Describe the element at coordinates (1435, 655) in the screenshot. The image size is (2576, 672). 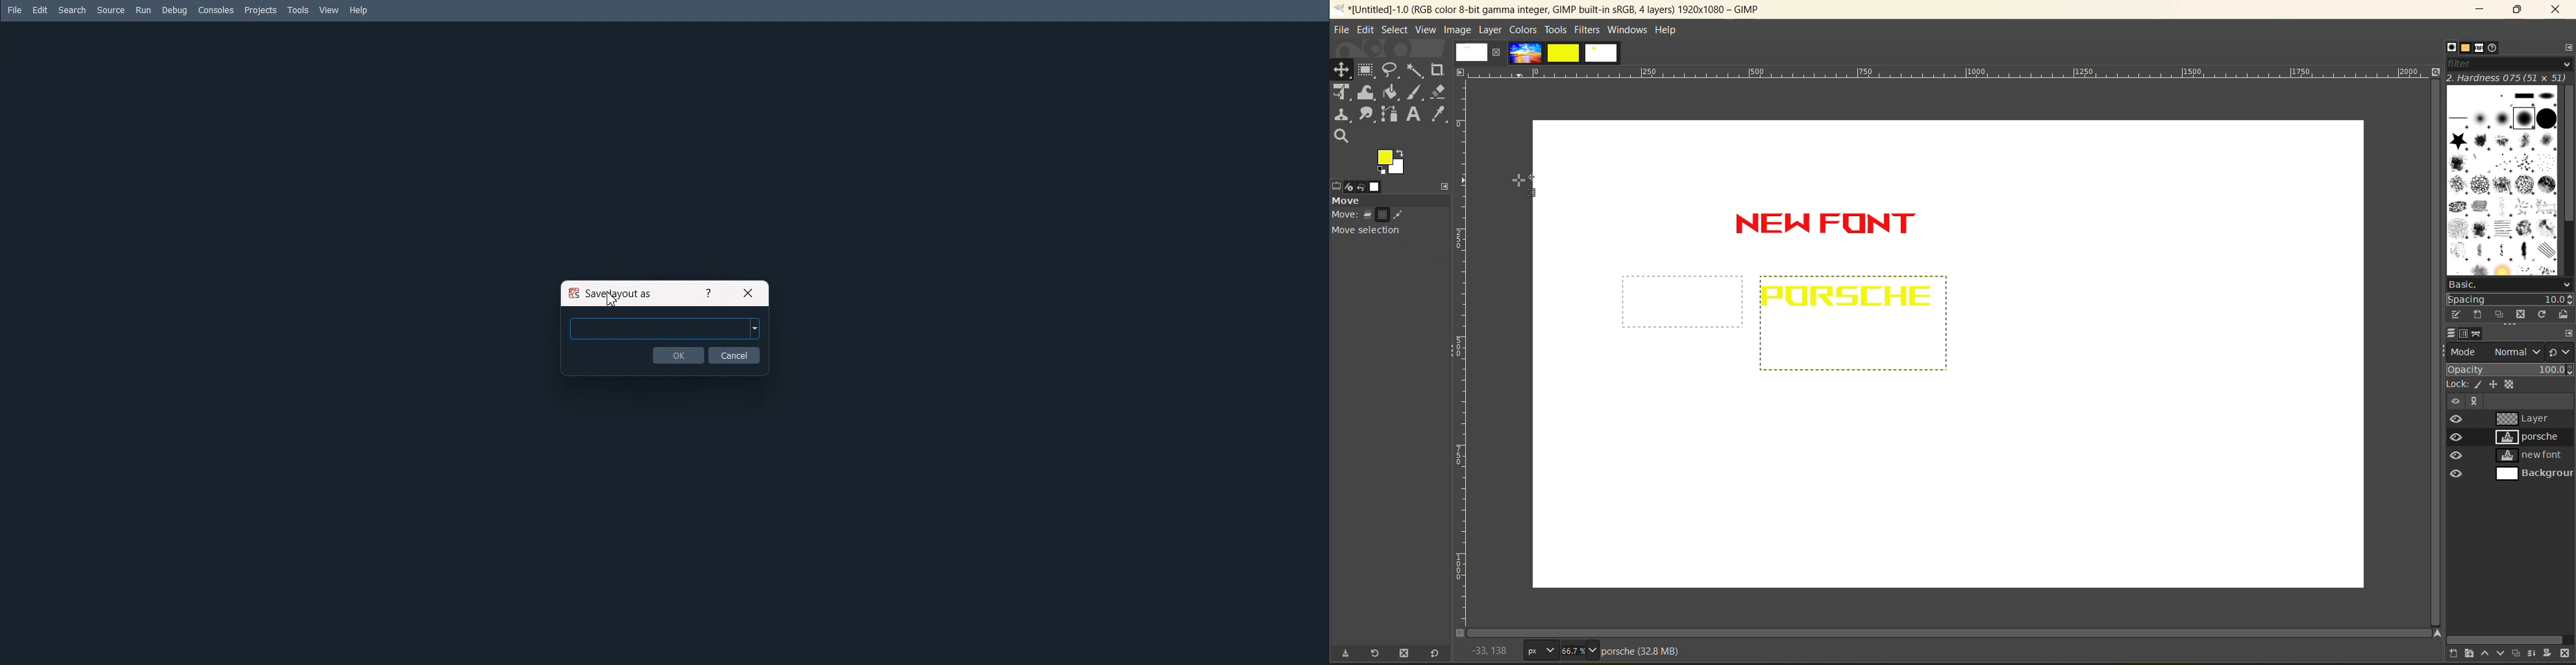
I see `reset to default values` at that location.